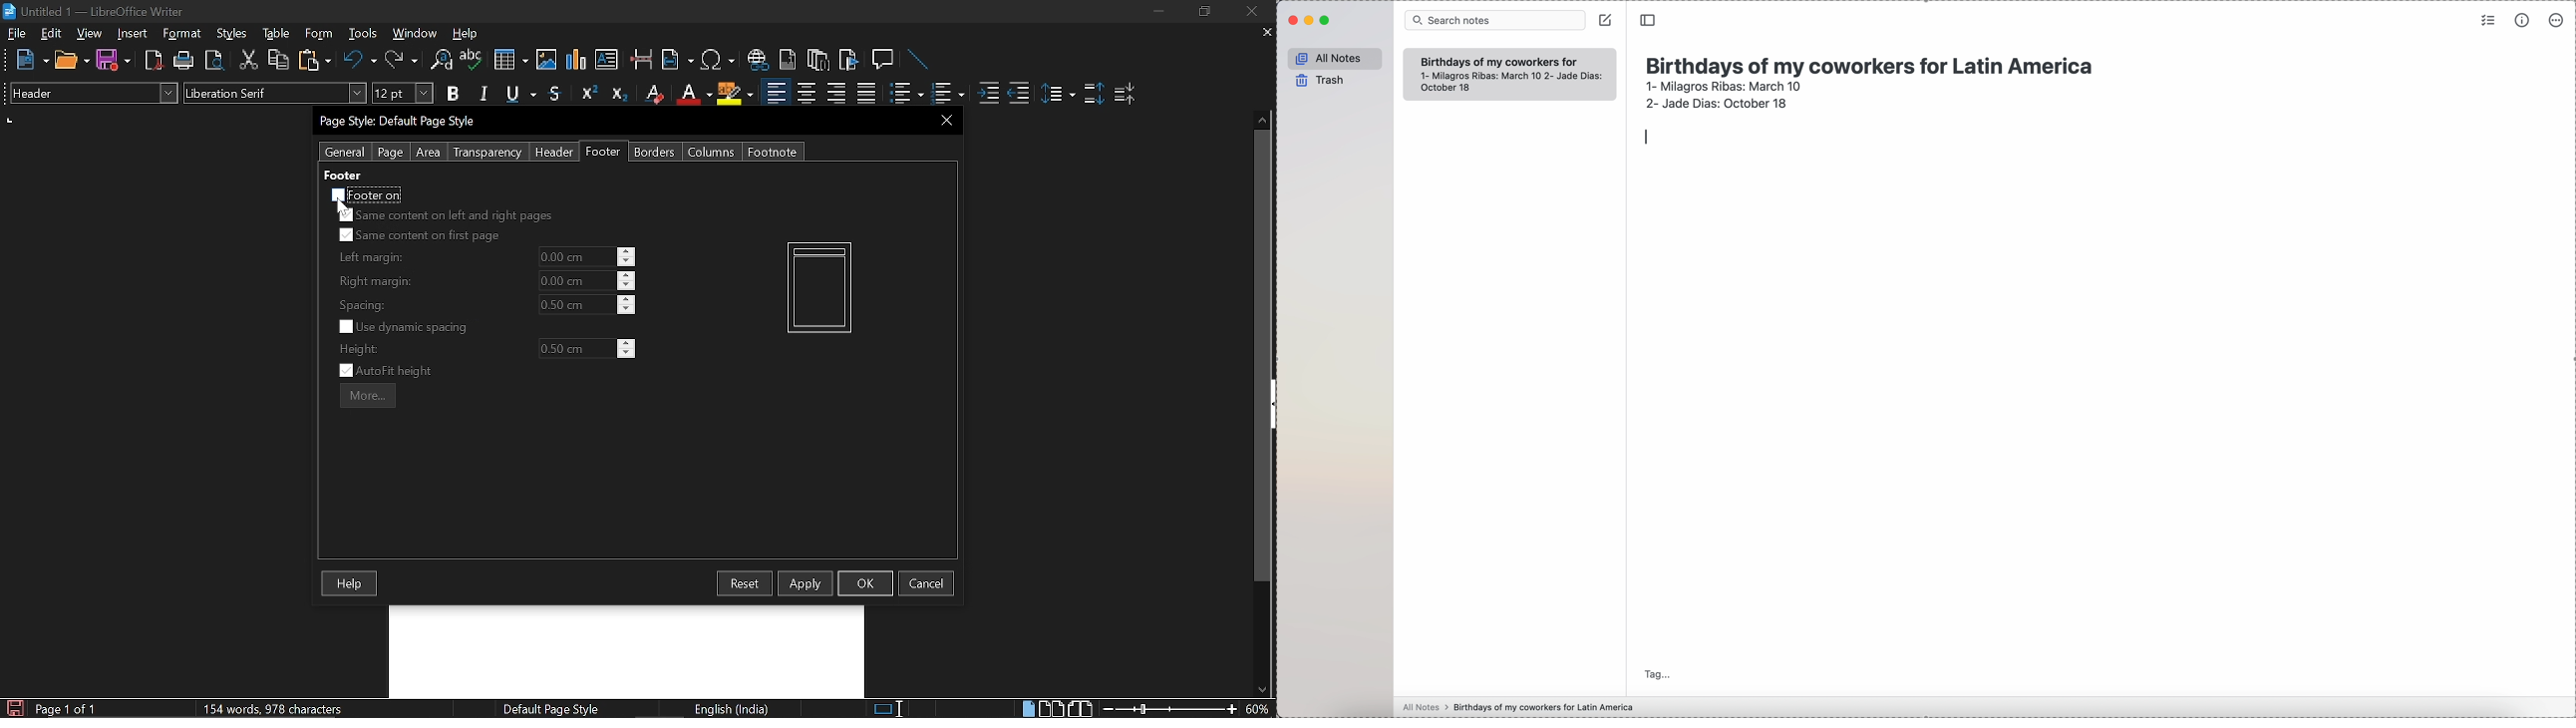  I want to click on Print, so click(184, 61).